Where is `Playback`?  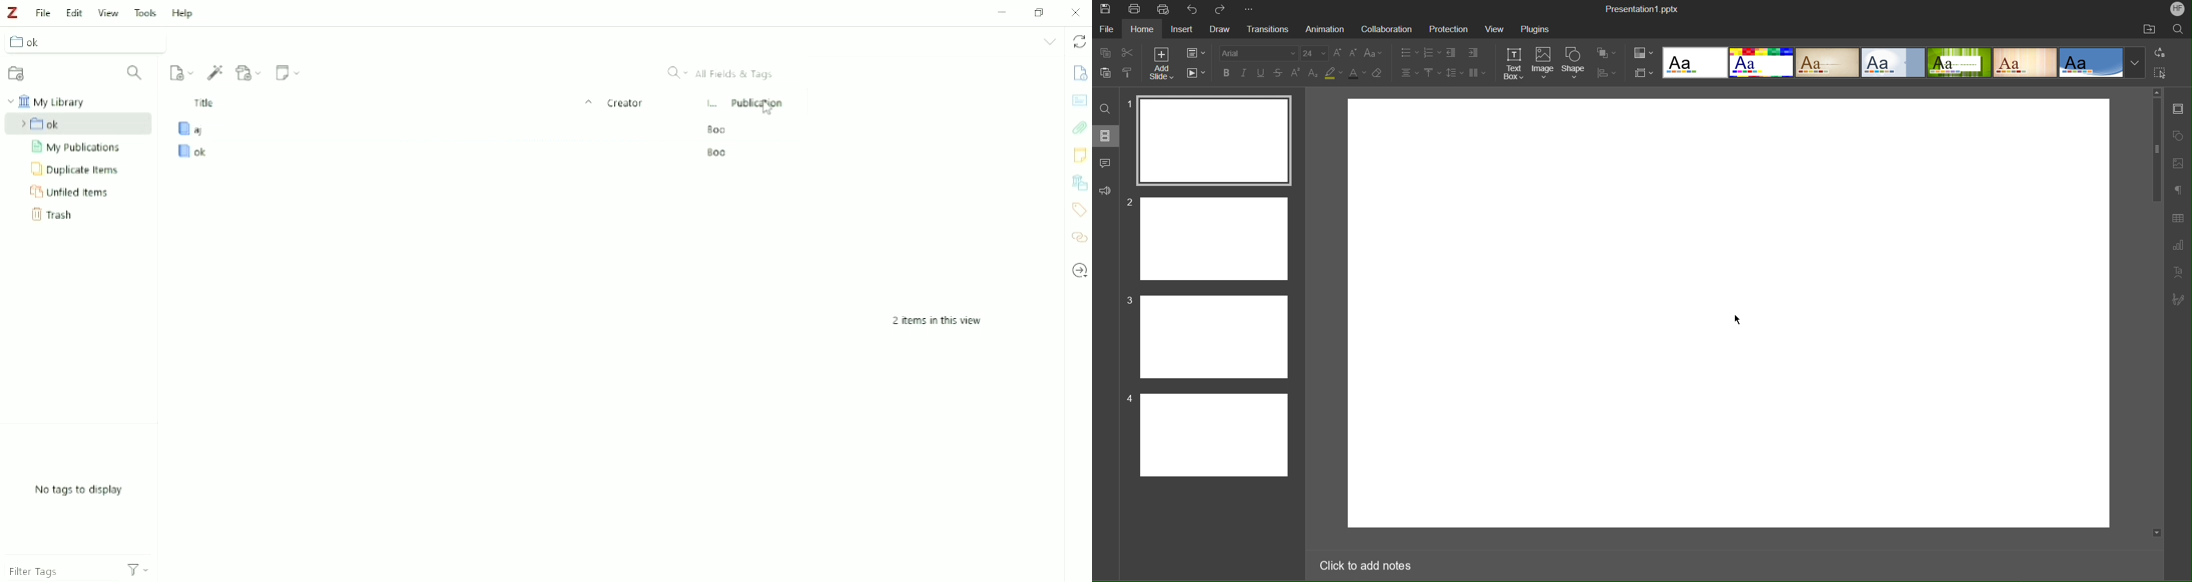 Playback is located at coordinates (1195, 71).